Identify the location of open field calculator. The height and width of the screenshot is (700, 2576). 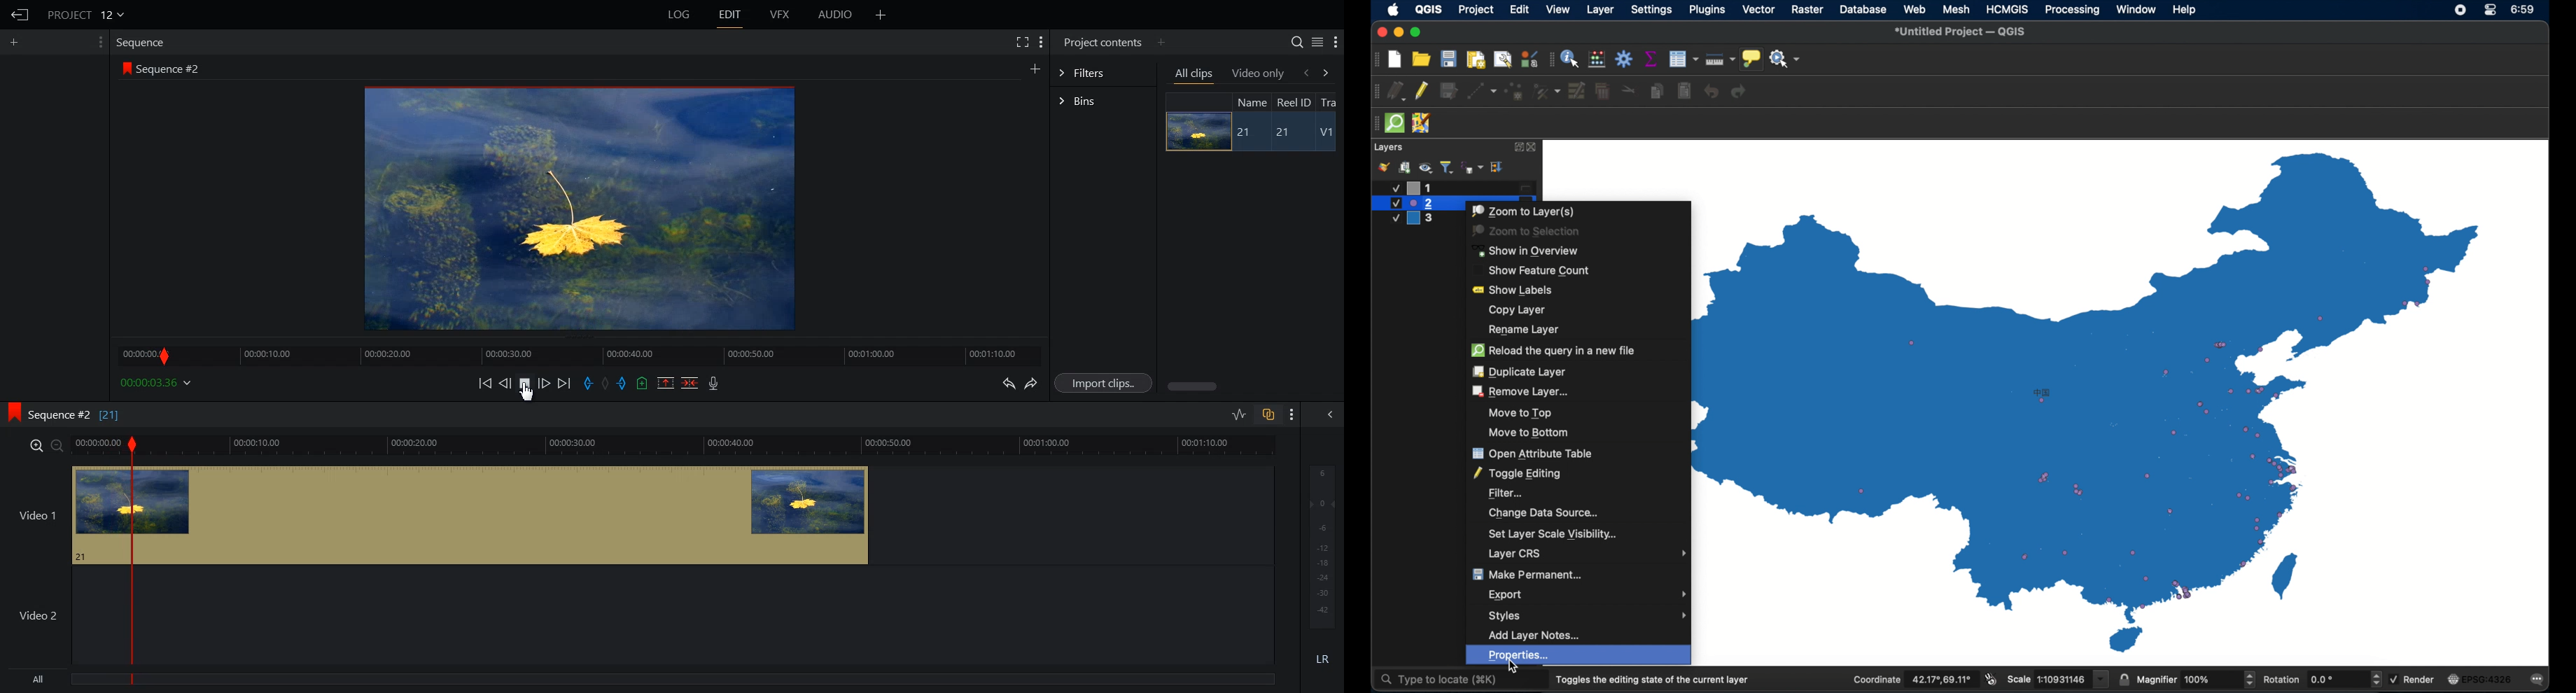
(1597, 58).